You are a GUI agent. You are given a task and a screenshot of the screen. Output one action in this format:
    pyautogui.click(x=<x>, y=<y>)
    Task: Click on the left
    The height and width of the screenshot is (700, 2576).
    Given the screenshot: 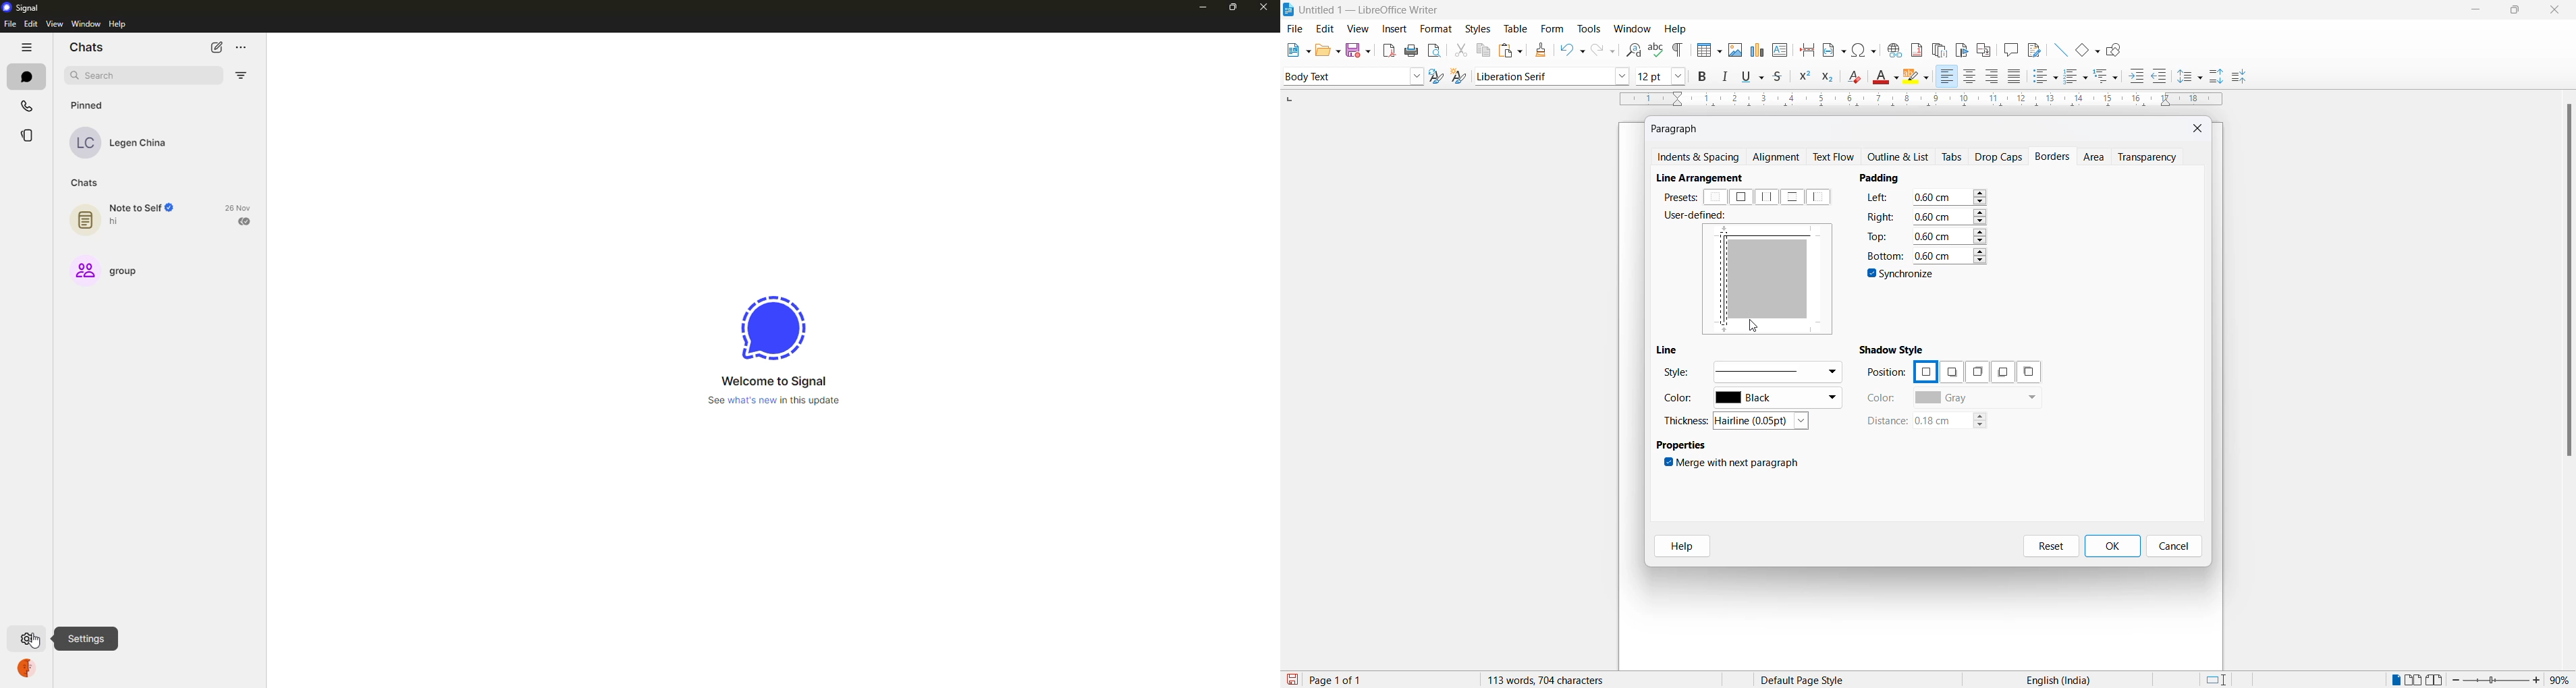 What is the action you would take?
    pyautogui.click(x=1821, y=197)
    